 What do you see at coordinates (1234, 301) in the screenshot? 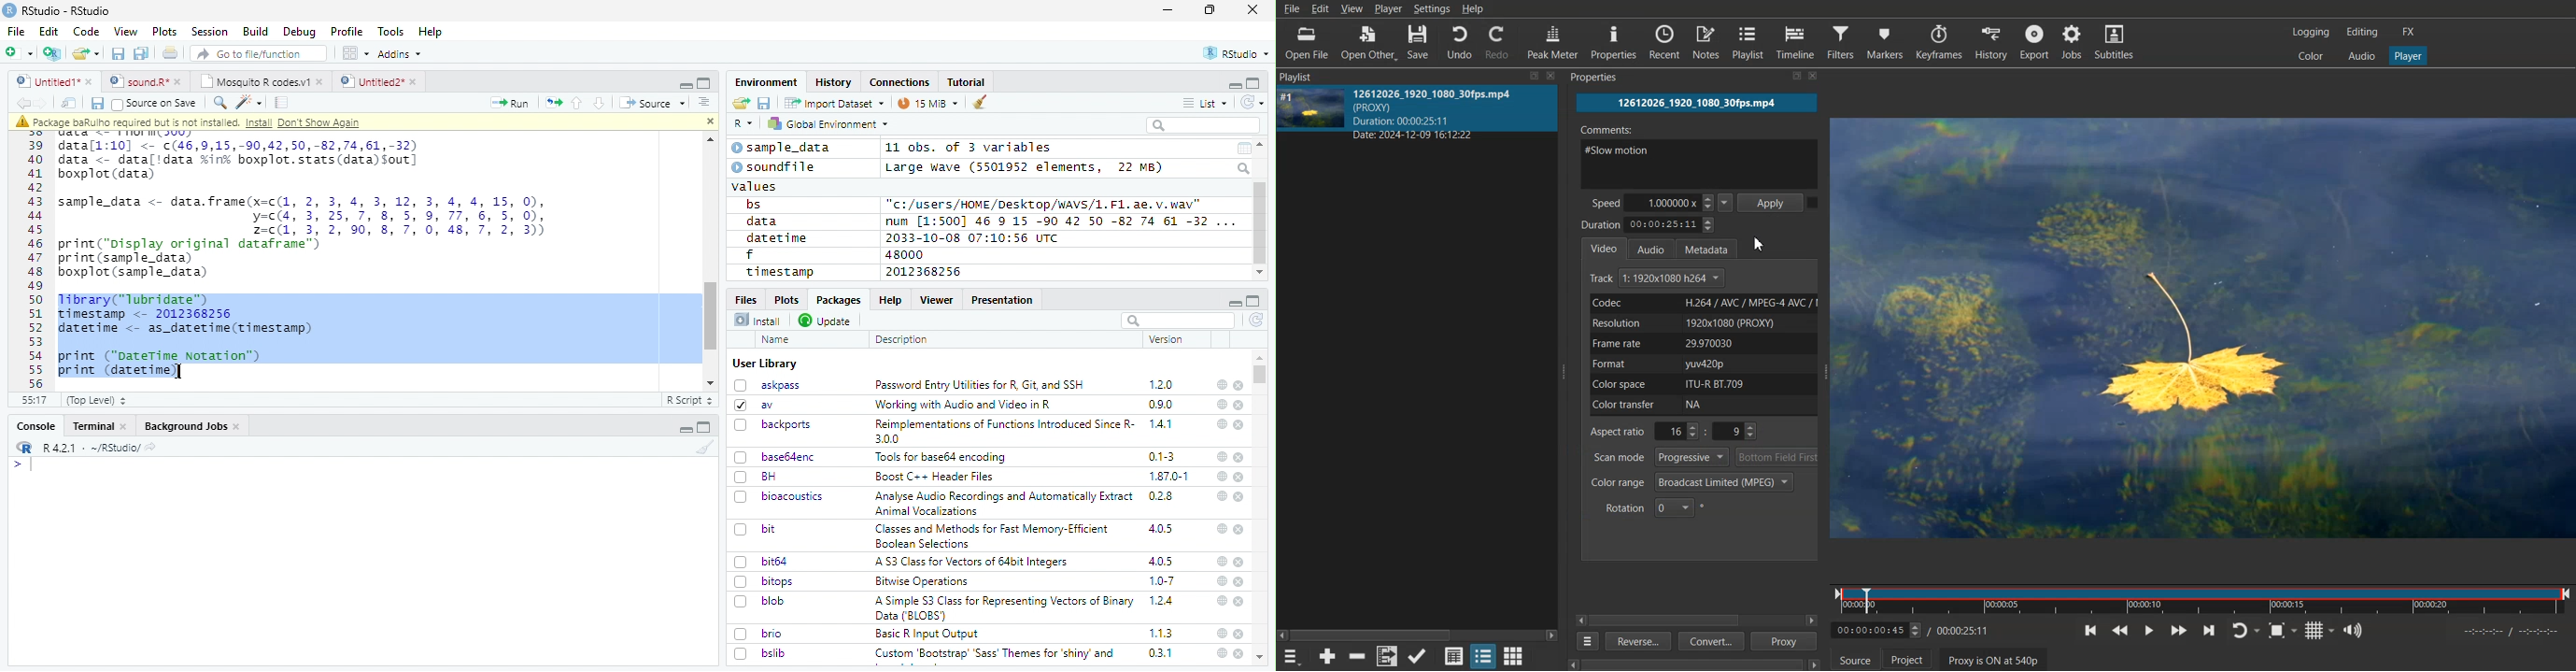
I see `minimize` at bounding box center [1234, 301].